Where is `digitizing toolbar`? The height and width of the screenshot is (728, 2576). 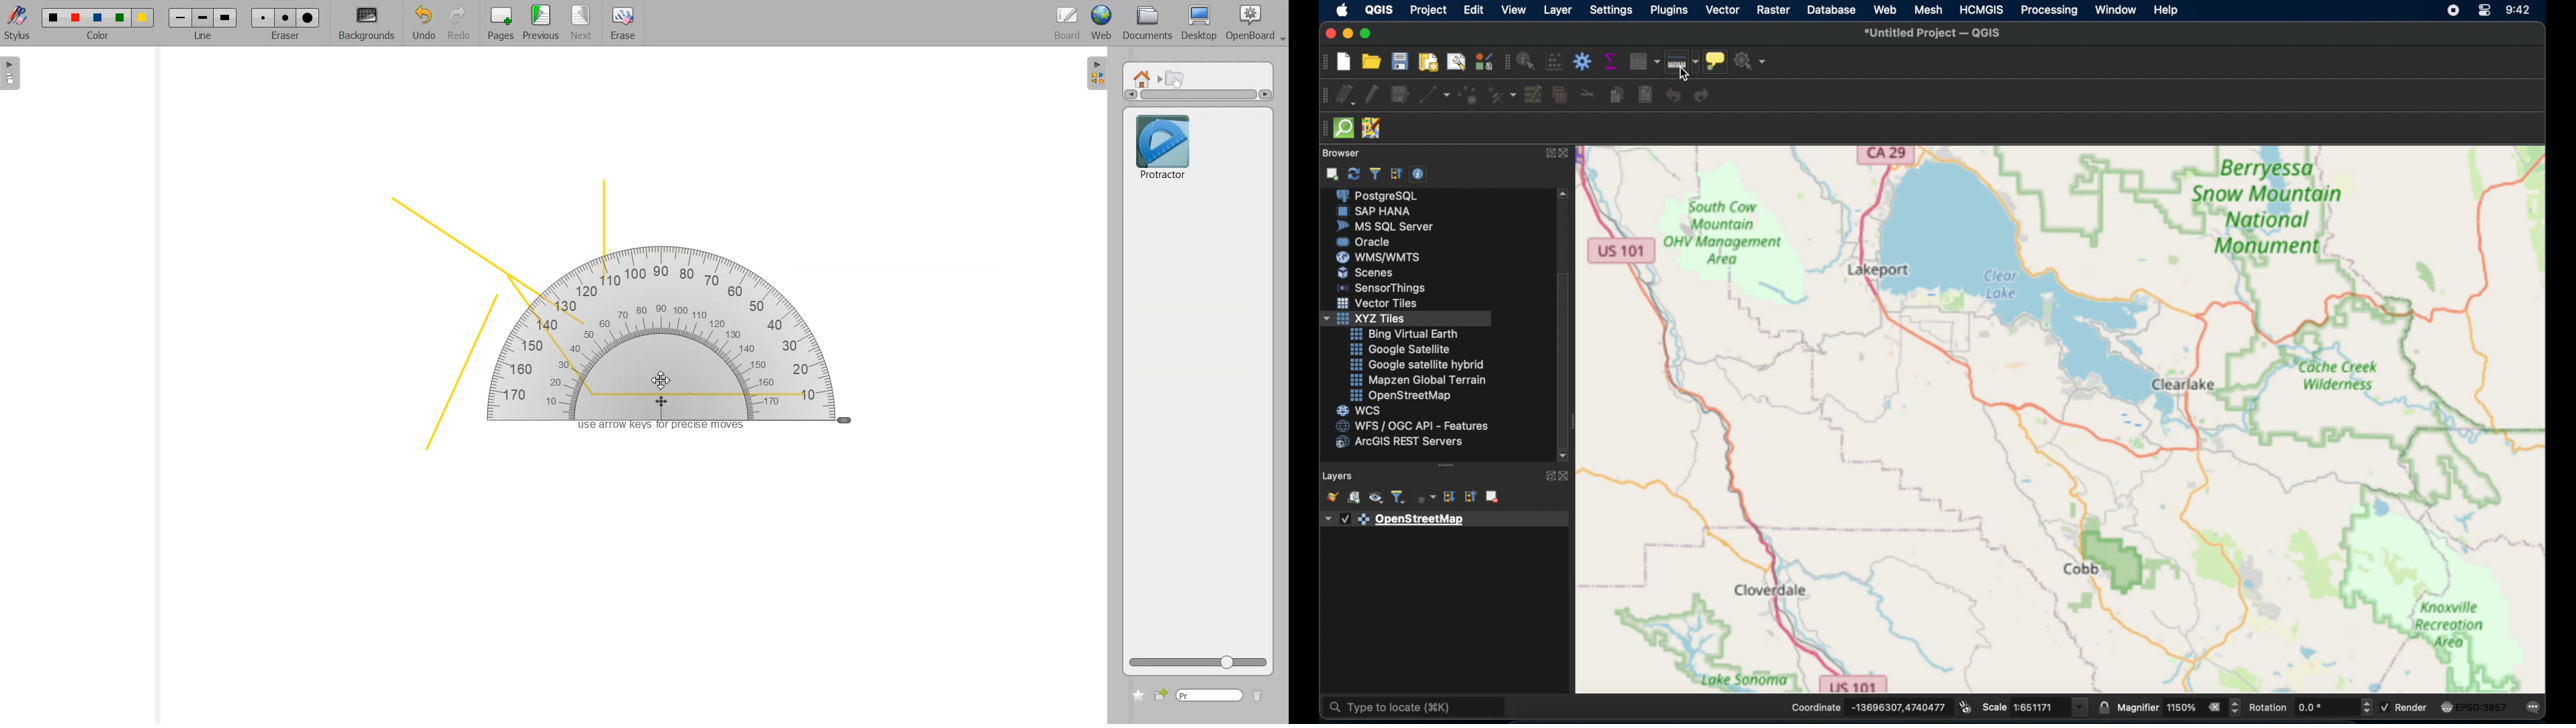 digitizing toolbar is located at coordinates (1320, 98).